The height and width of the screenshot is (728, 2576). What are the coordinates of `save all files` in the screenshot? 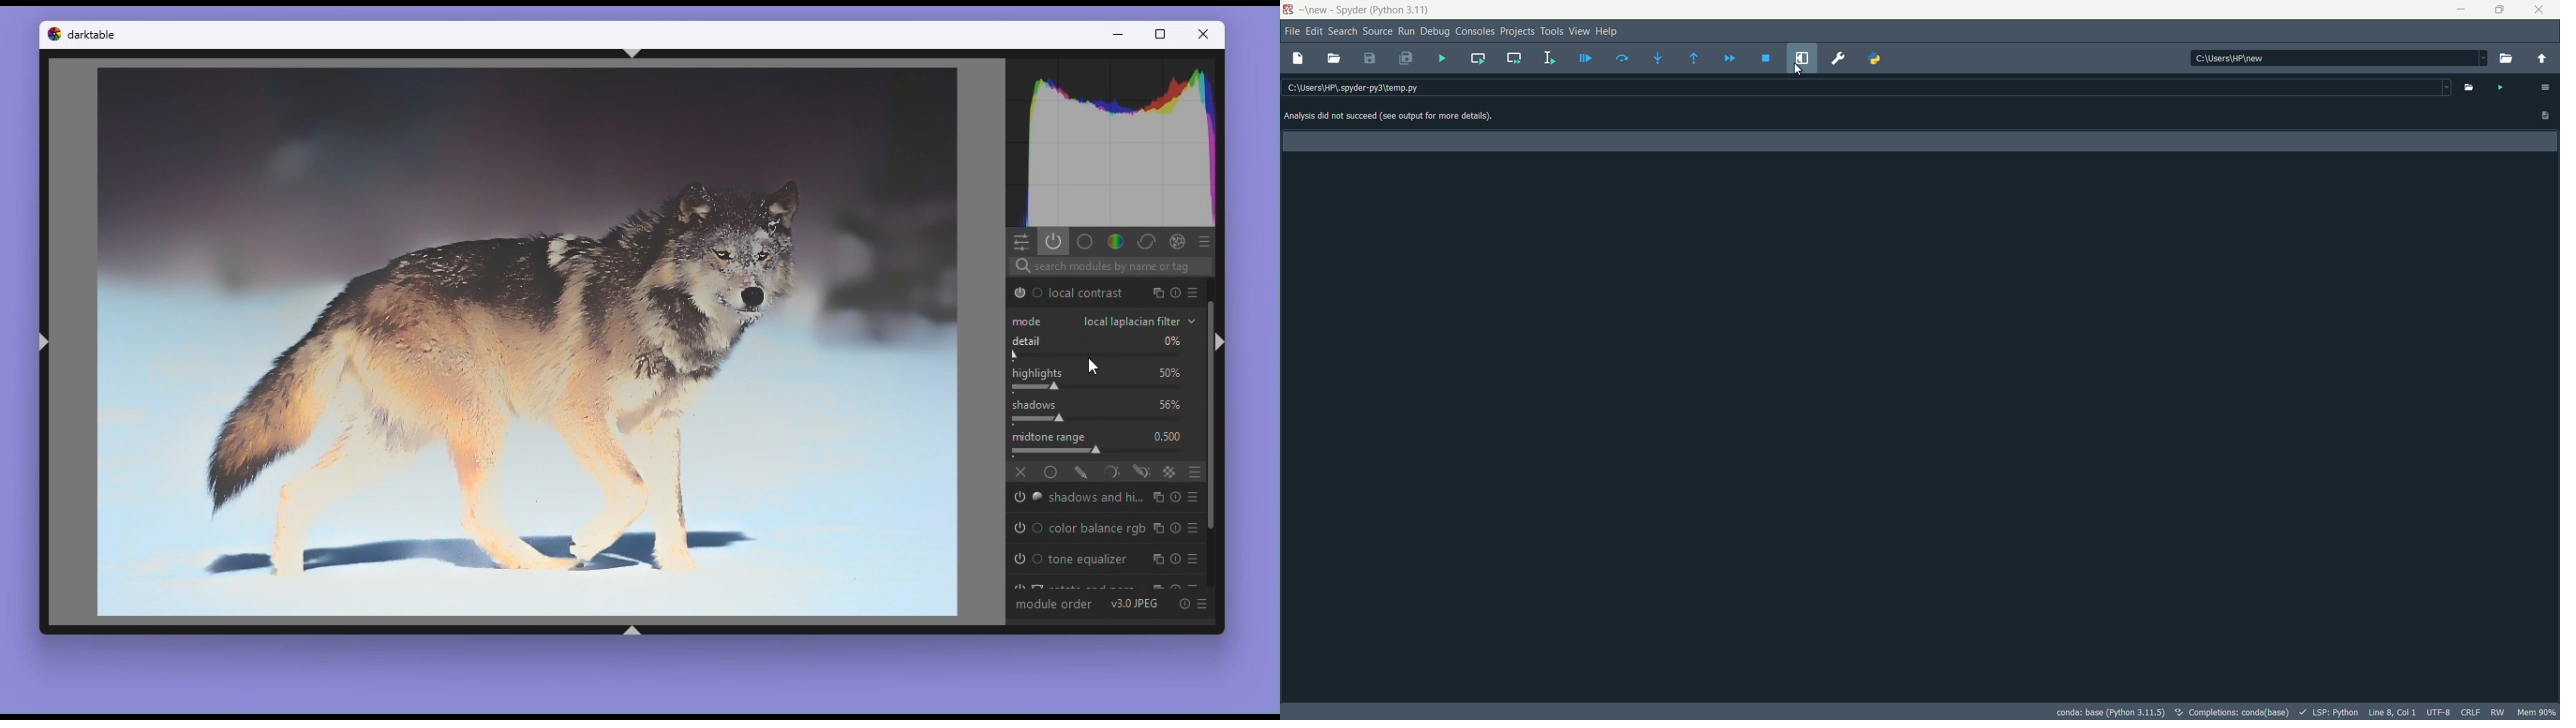 It's located at (1406, 59).